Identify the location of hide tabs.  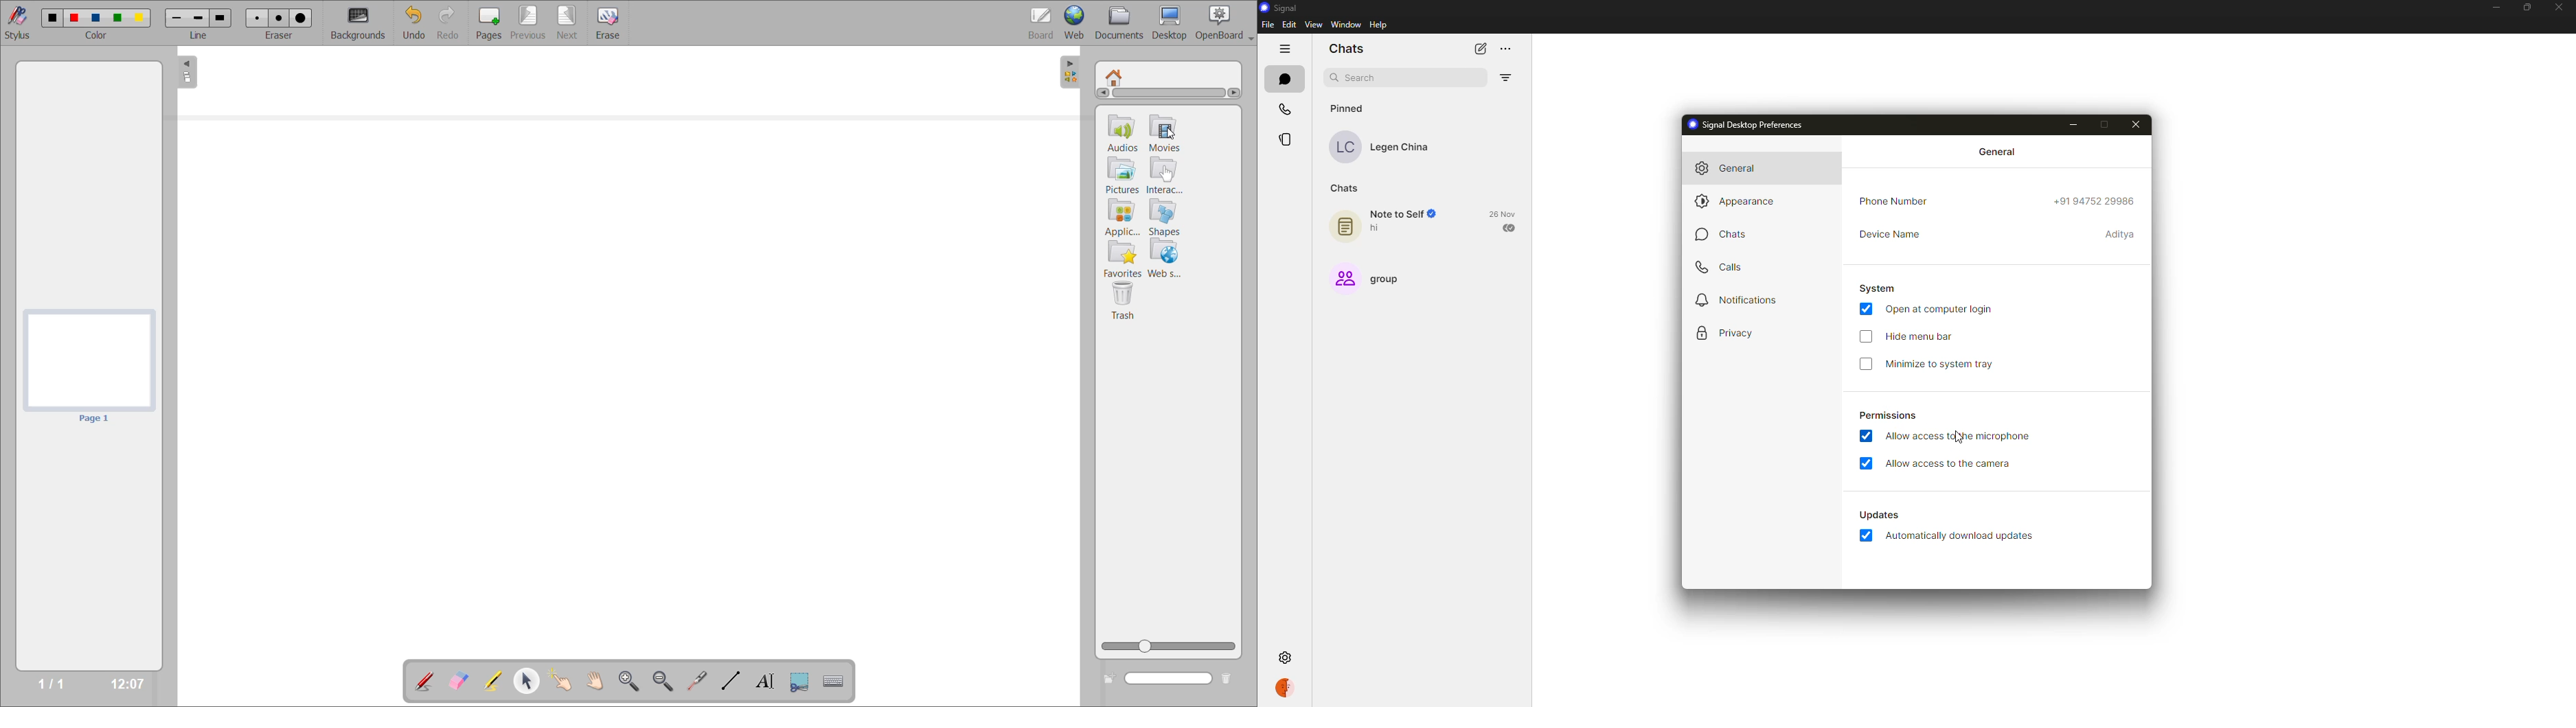
(1287, 47).